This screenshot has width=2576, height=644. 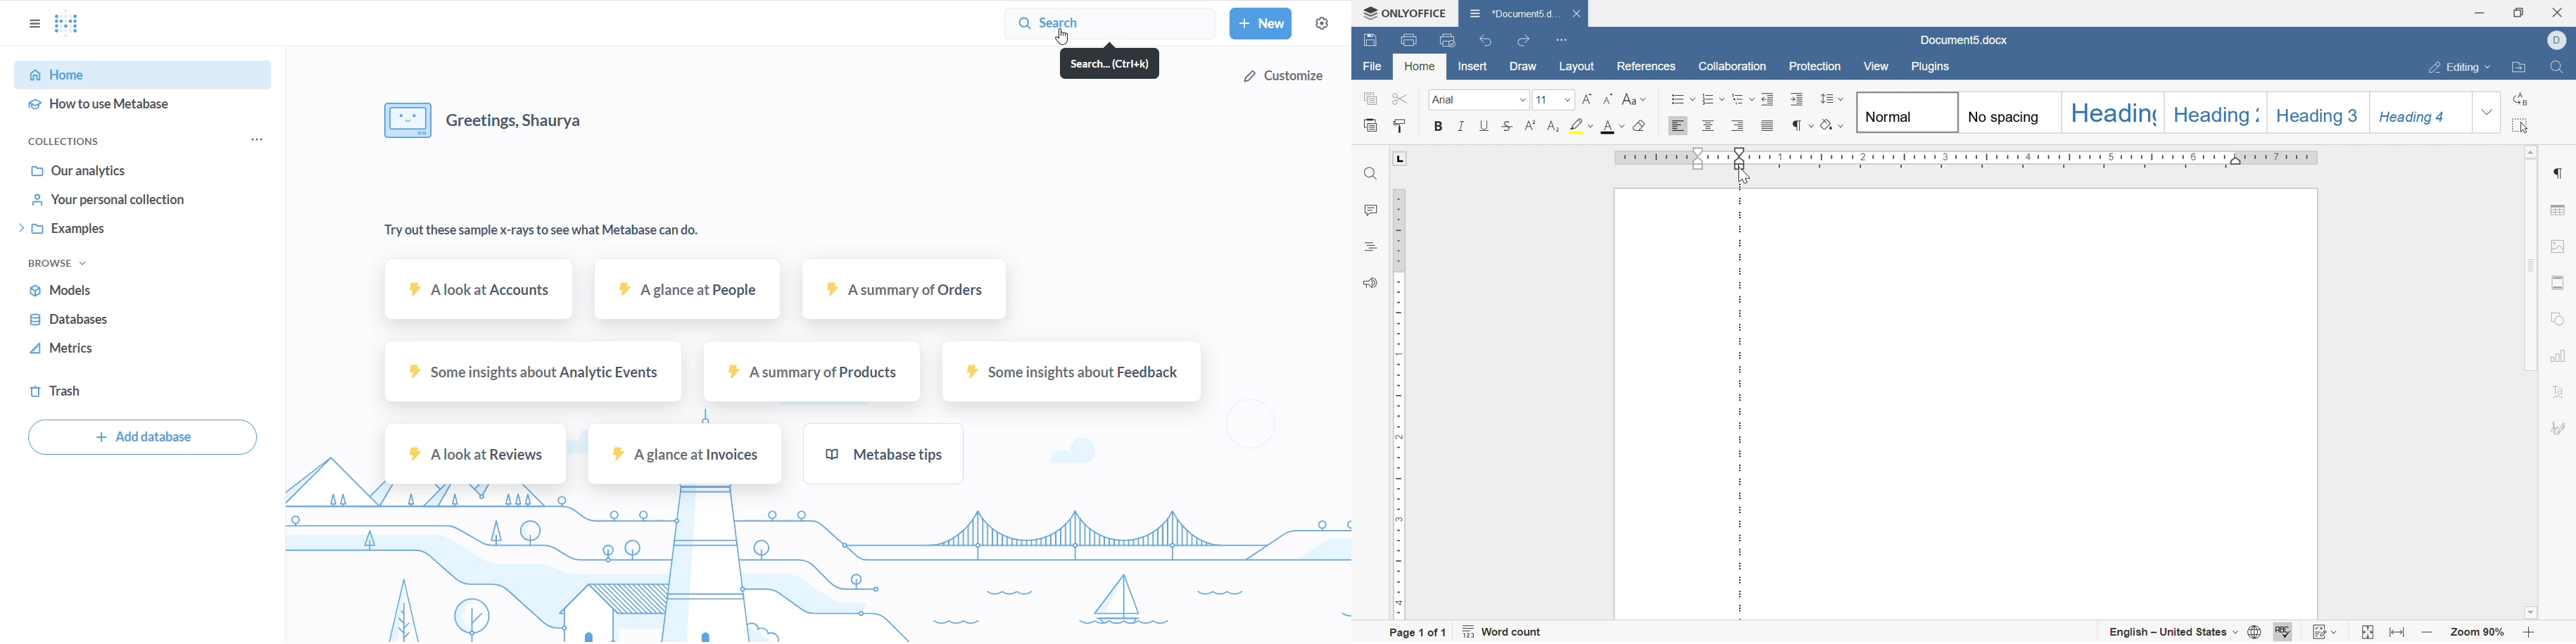 I want to click on copy style, so click(x=1400, y=124).